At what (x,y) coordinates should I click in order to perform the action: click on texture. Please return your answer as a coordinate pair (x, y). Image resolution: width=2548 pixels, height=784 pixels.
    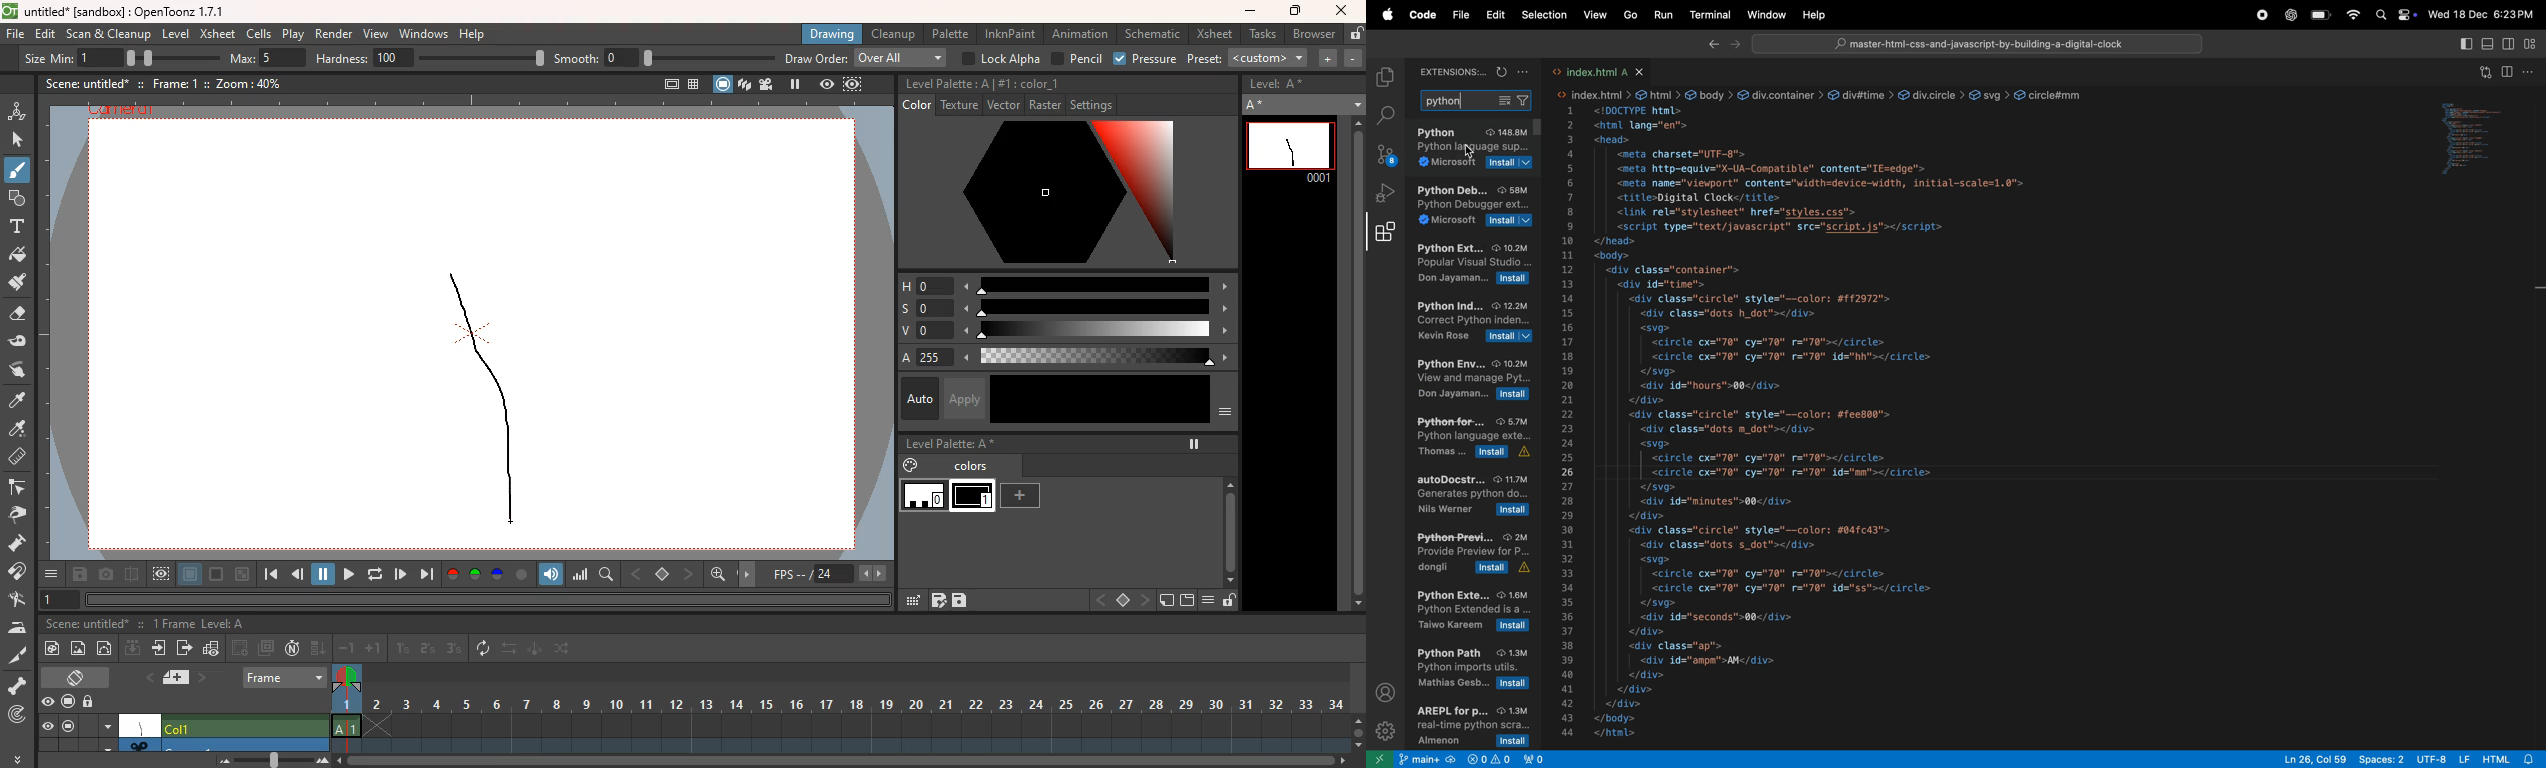
    Looking at the image, I should click on (959, 106).